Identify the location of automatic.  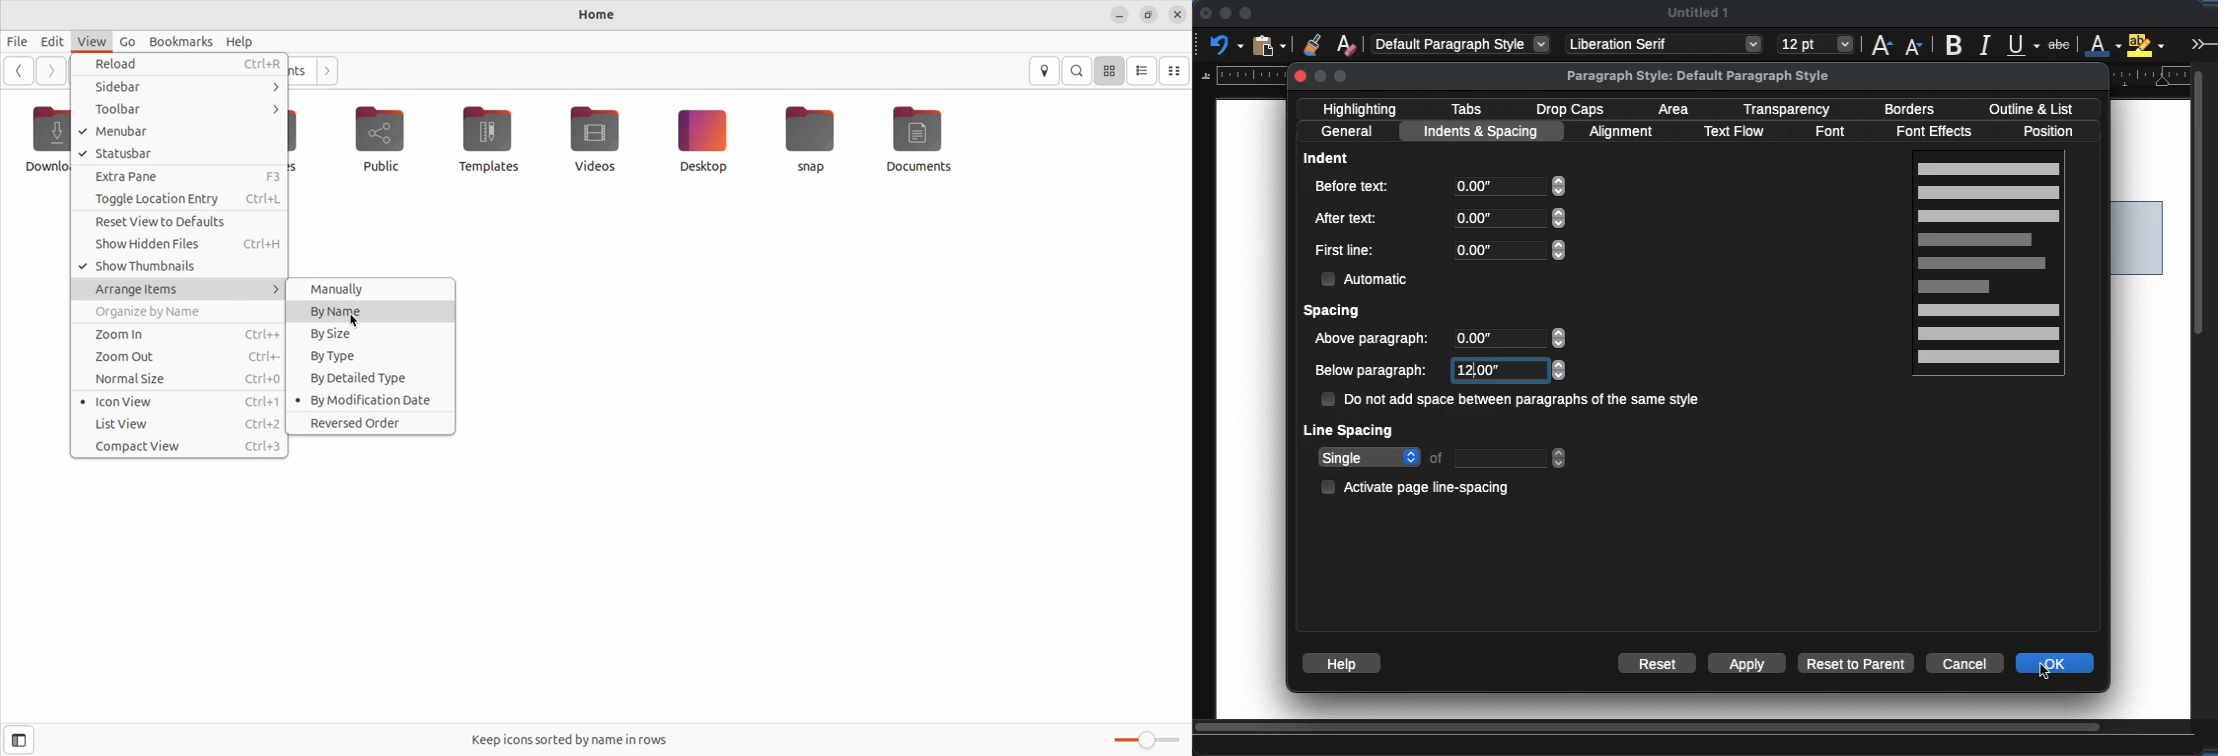
(1368, 279).